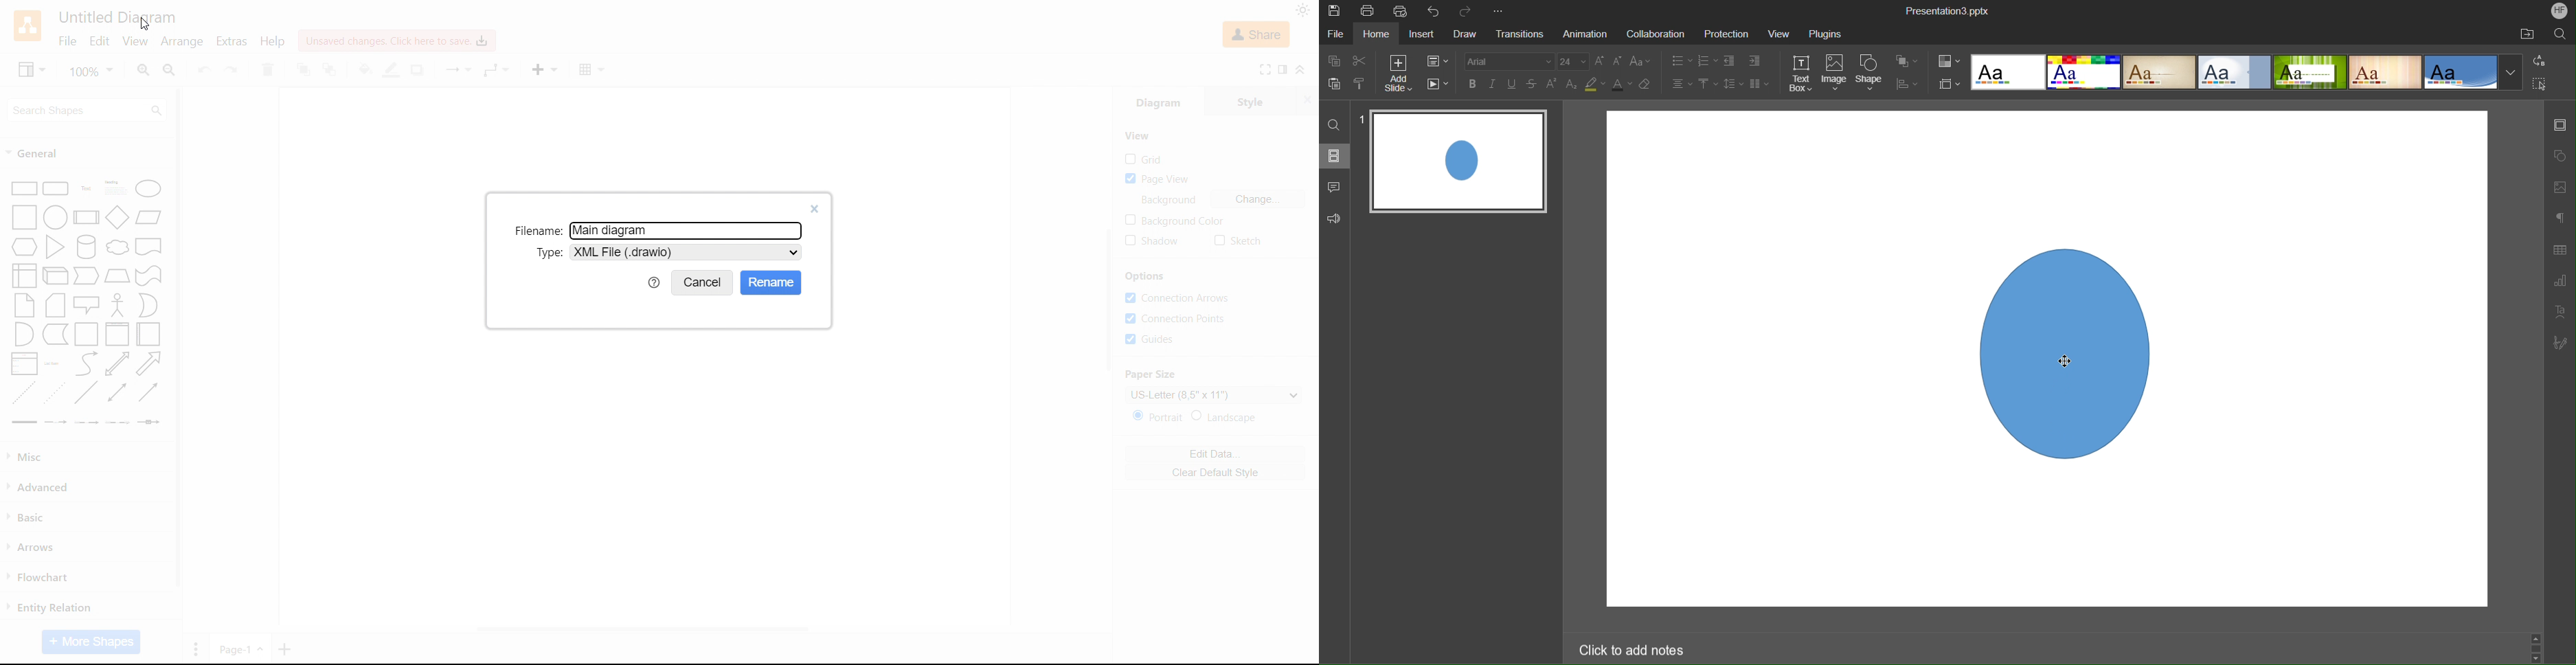 This screenshot has width=2576, height=672. I want to click on Copy Style, so click(1360, 84).